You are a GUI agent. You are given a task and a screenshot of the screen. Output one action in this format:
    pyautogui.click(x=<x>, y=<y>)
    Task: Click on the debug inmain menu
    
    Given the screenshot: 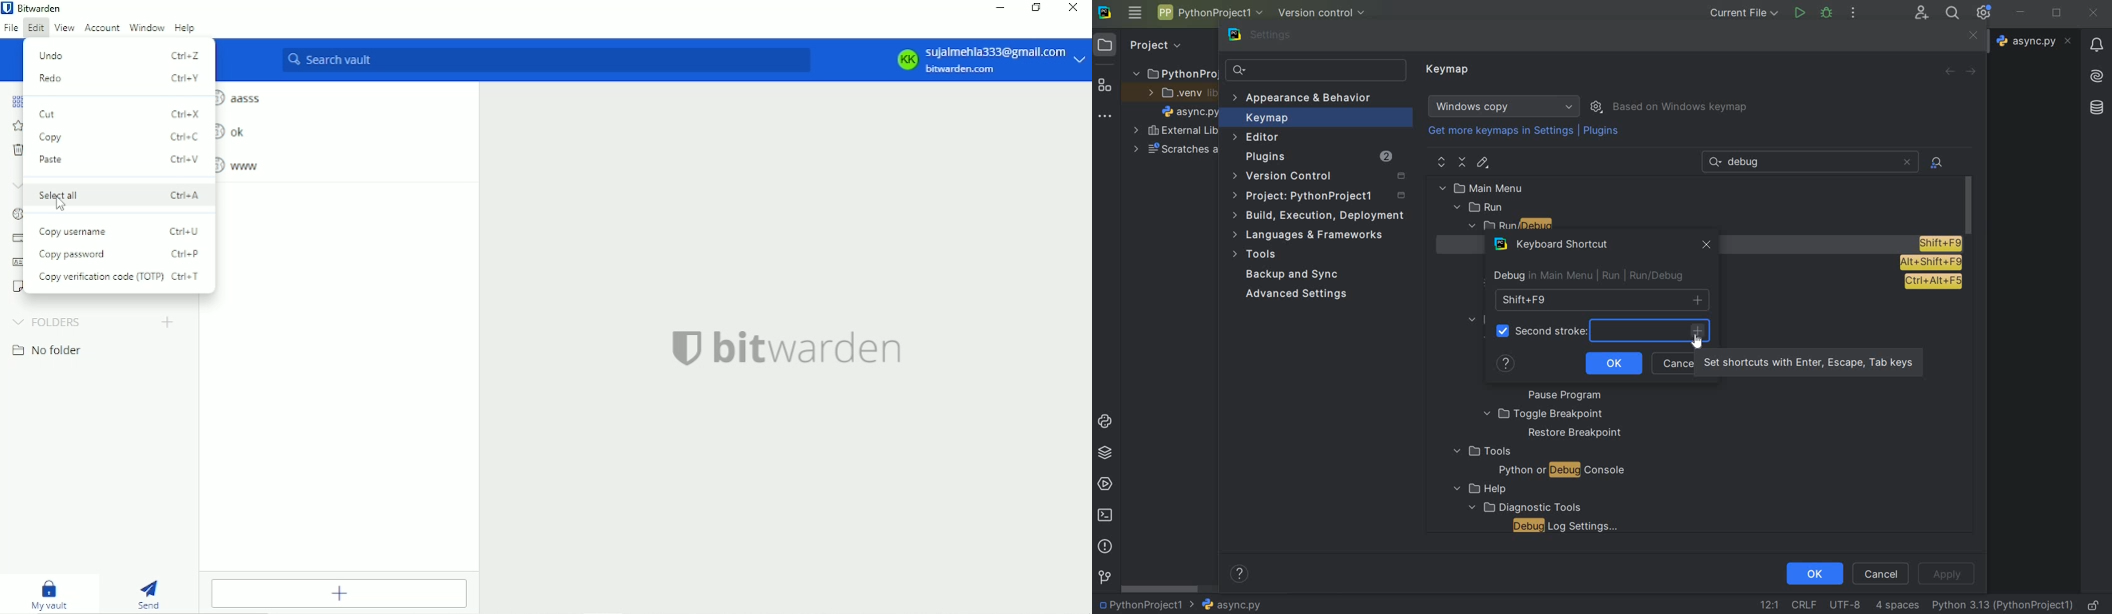 What is the action you would take?
    pyautogui.click(x=1540, y=276)
    